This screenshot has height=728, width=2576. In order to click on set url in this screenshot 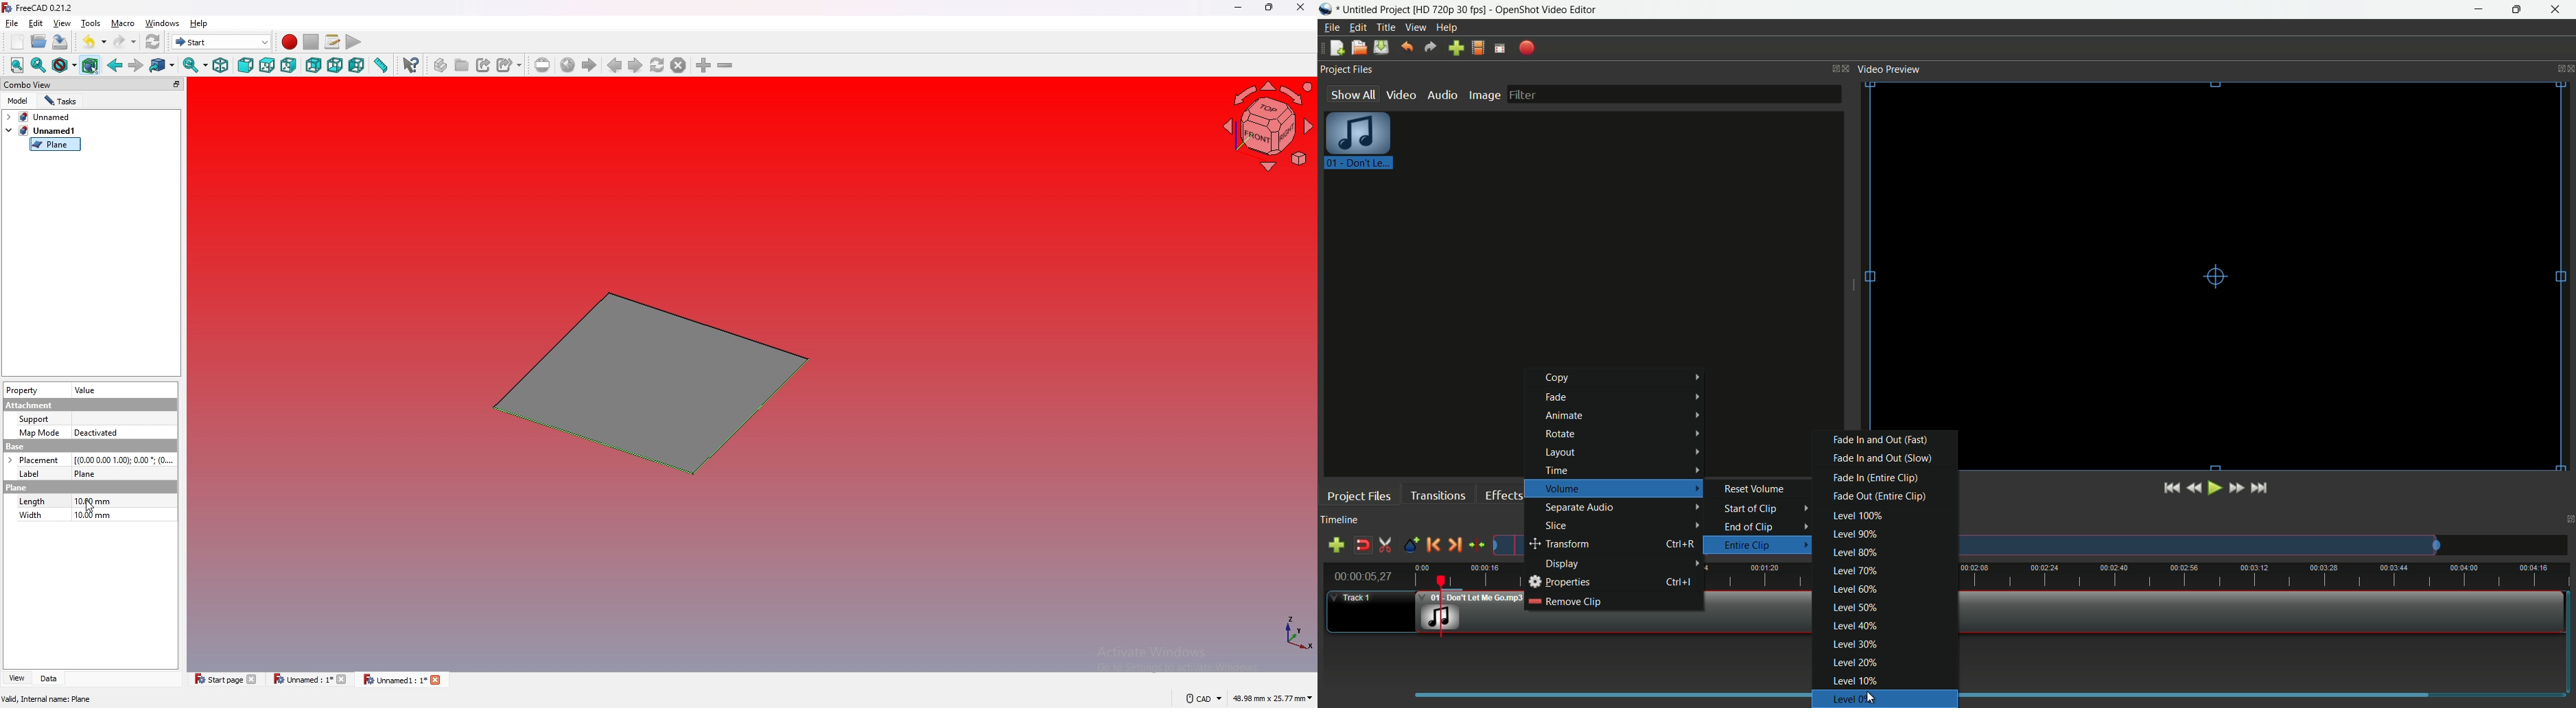, I will do `click(543, 65)`.